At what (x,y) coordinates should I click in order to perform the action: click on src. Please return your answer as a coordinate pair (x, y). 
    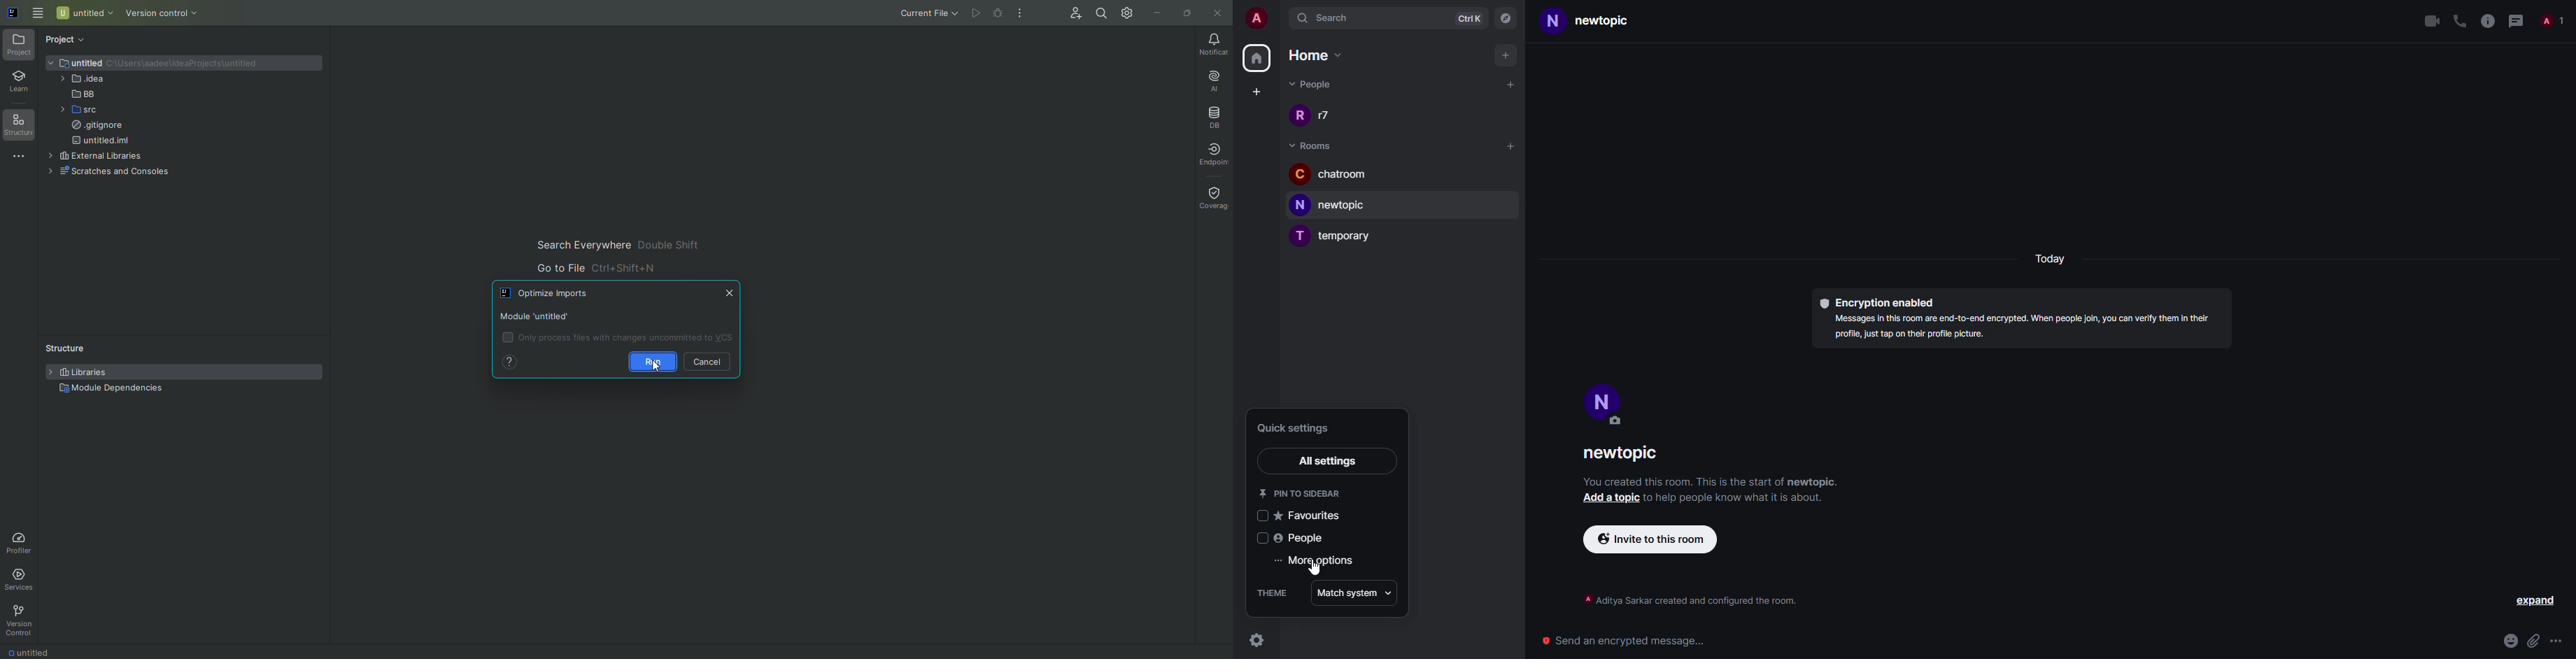
    Looking at the image, I should click on (73, 111).